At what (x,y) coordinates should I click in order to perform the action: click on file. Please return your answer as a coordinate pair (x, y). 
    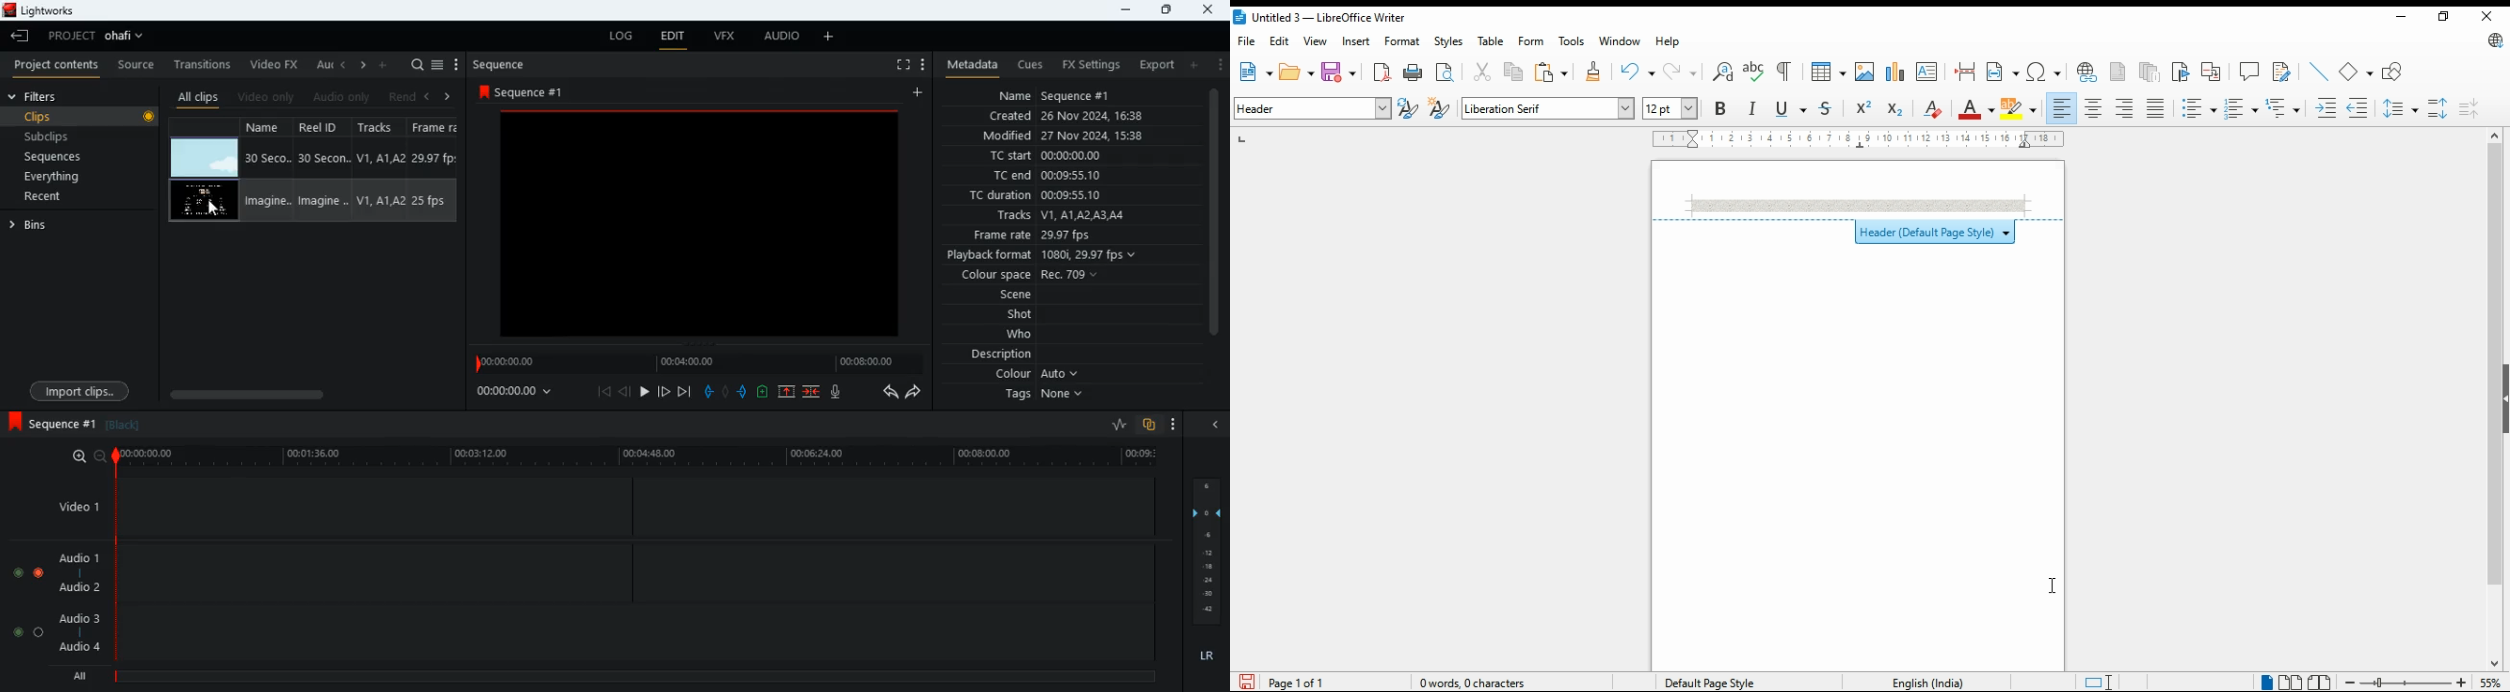
    Looking at the image, I should click on (1247, 41).